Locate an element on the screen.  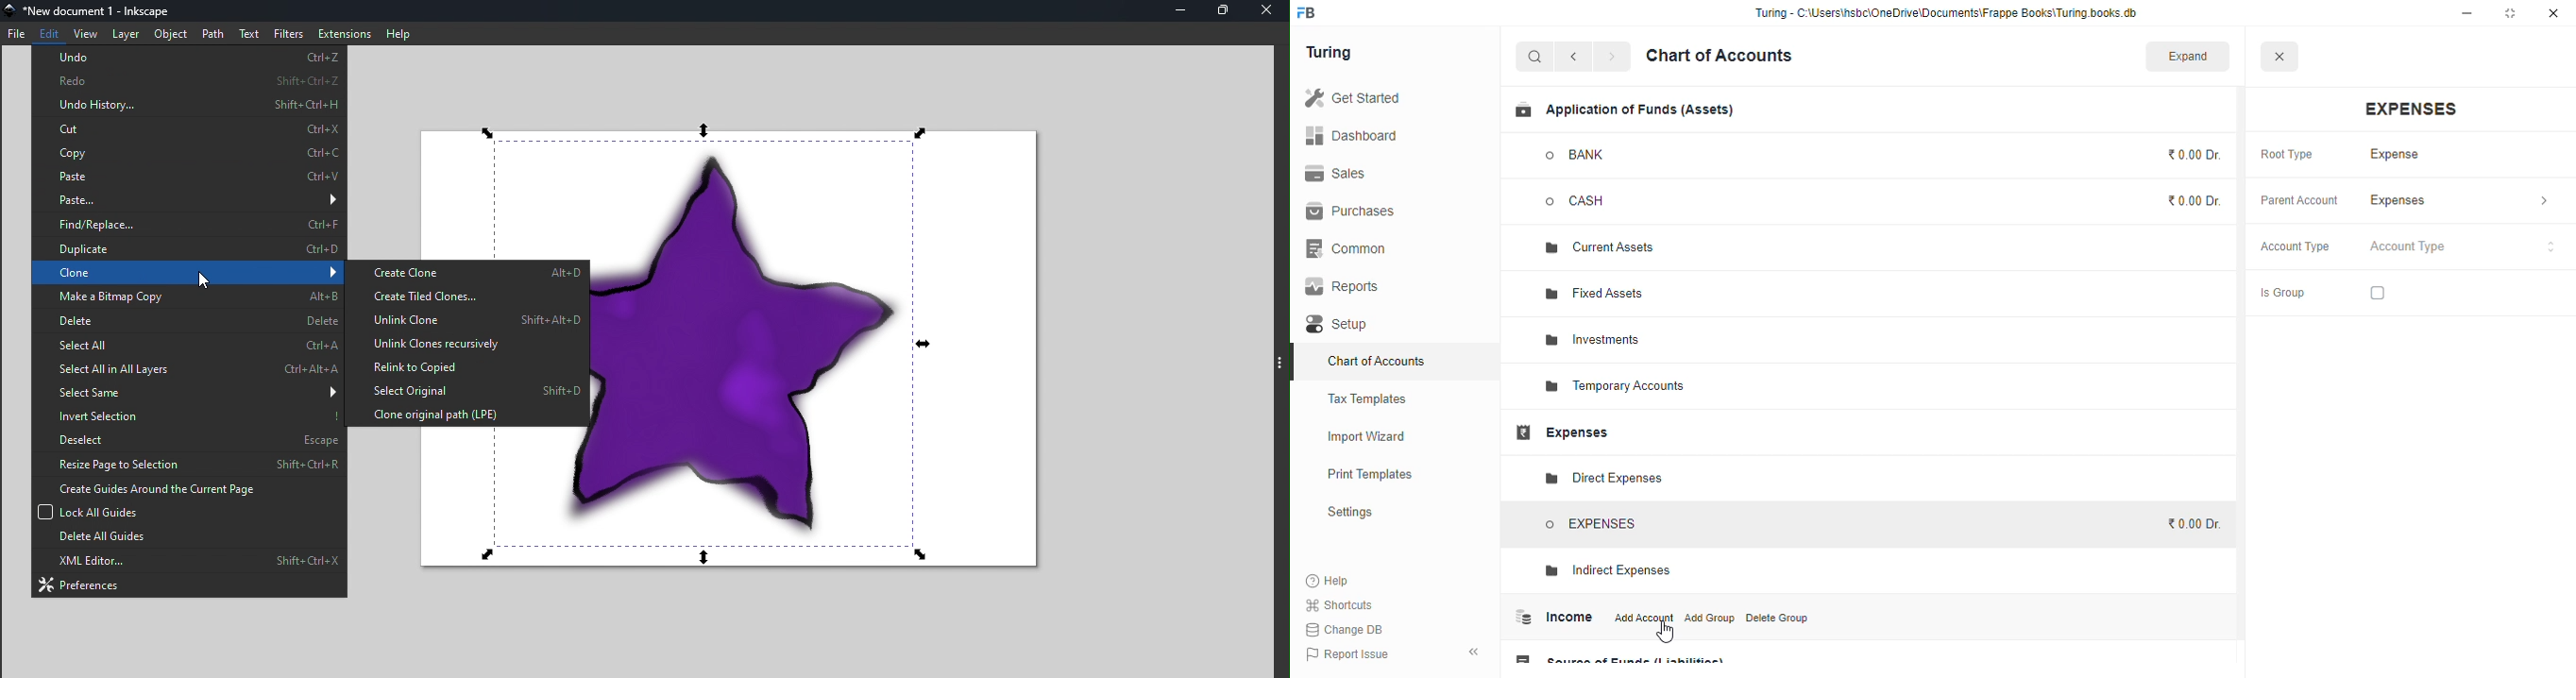
select all is located at coordinates (187, 345).